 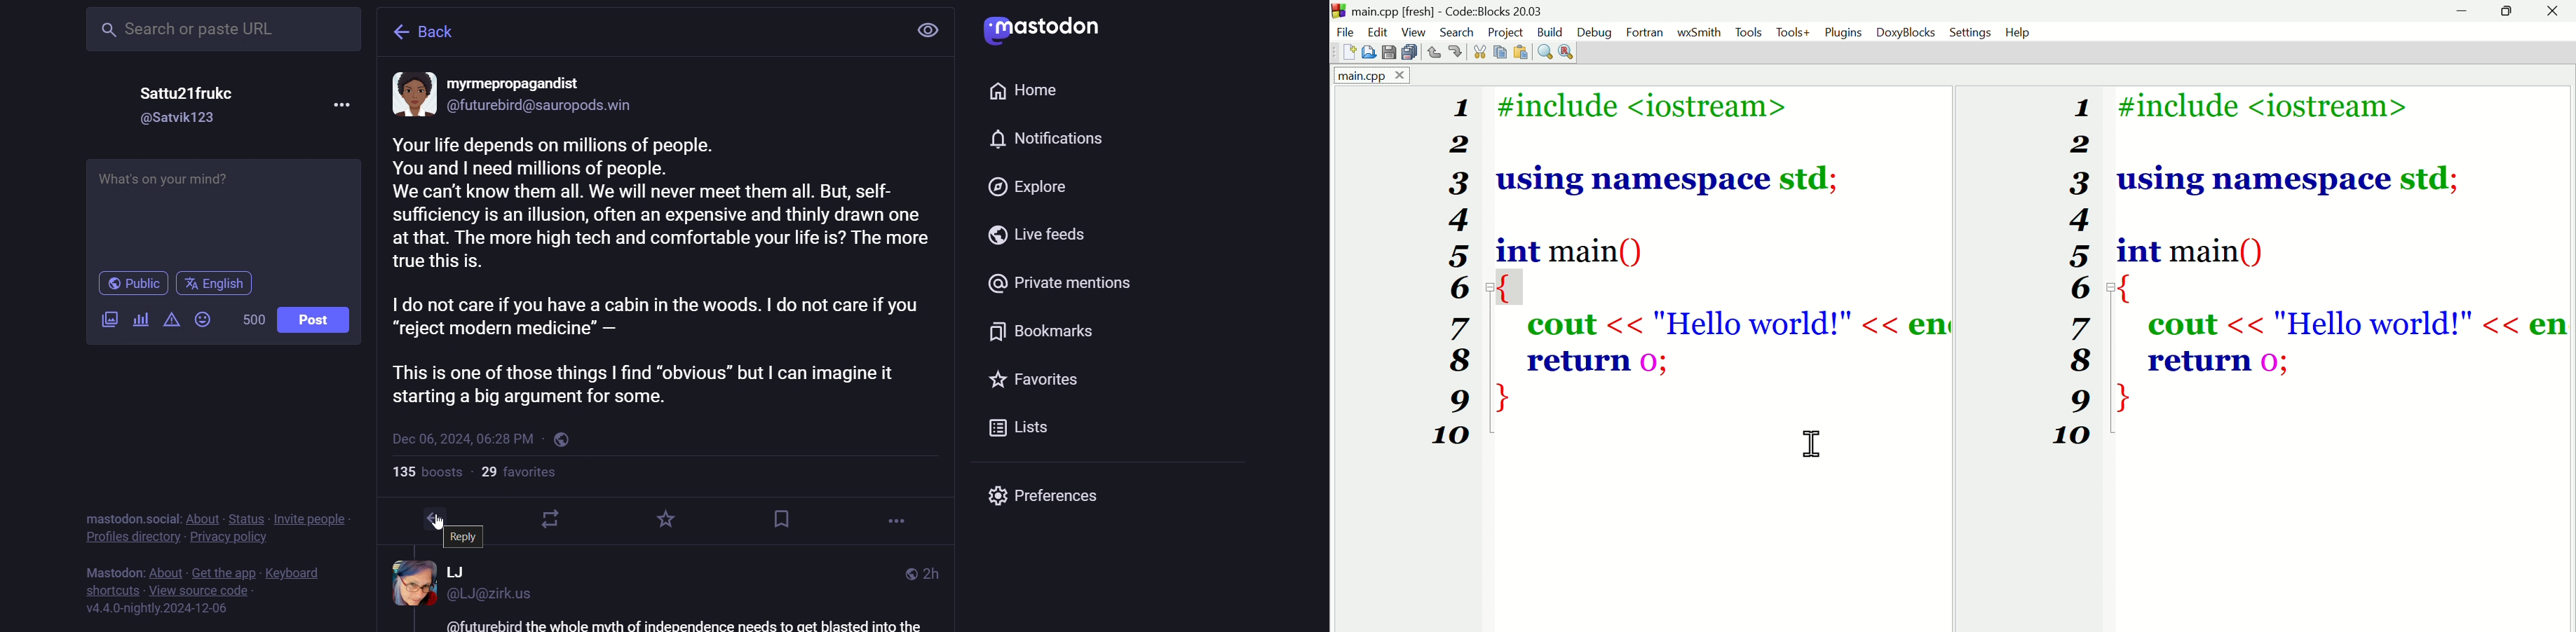 What do you see at coordinates (429, 30) in the screenshot?
I see `back` at bounding box center [429, 30].